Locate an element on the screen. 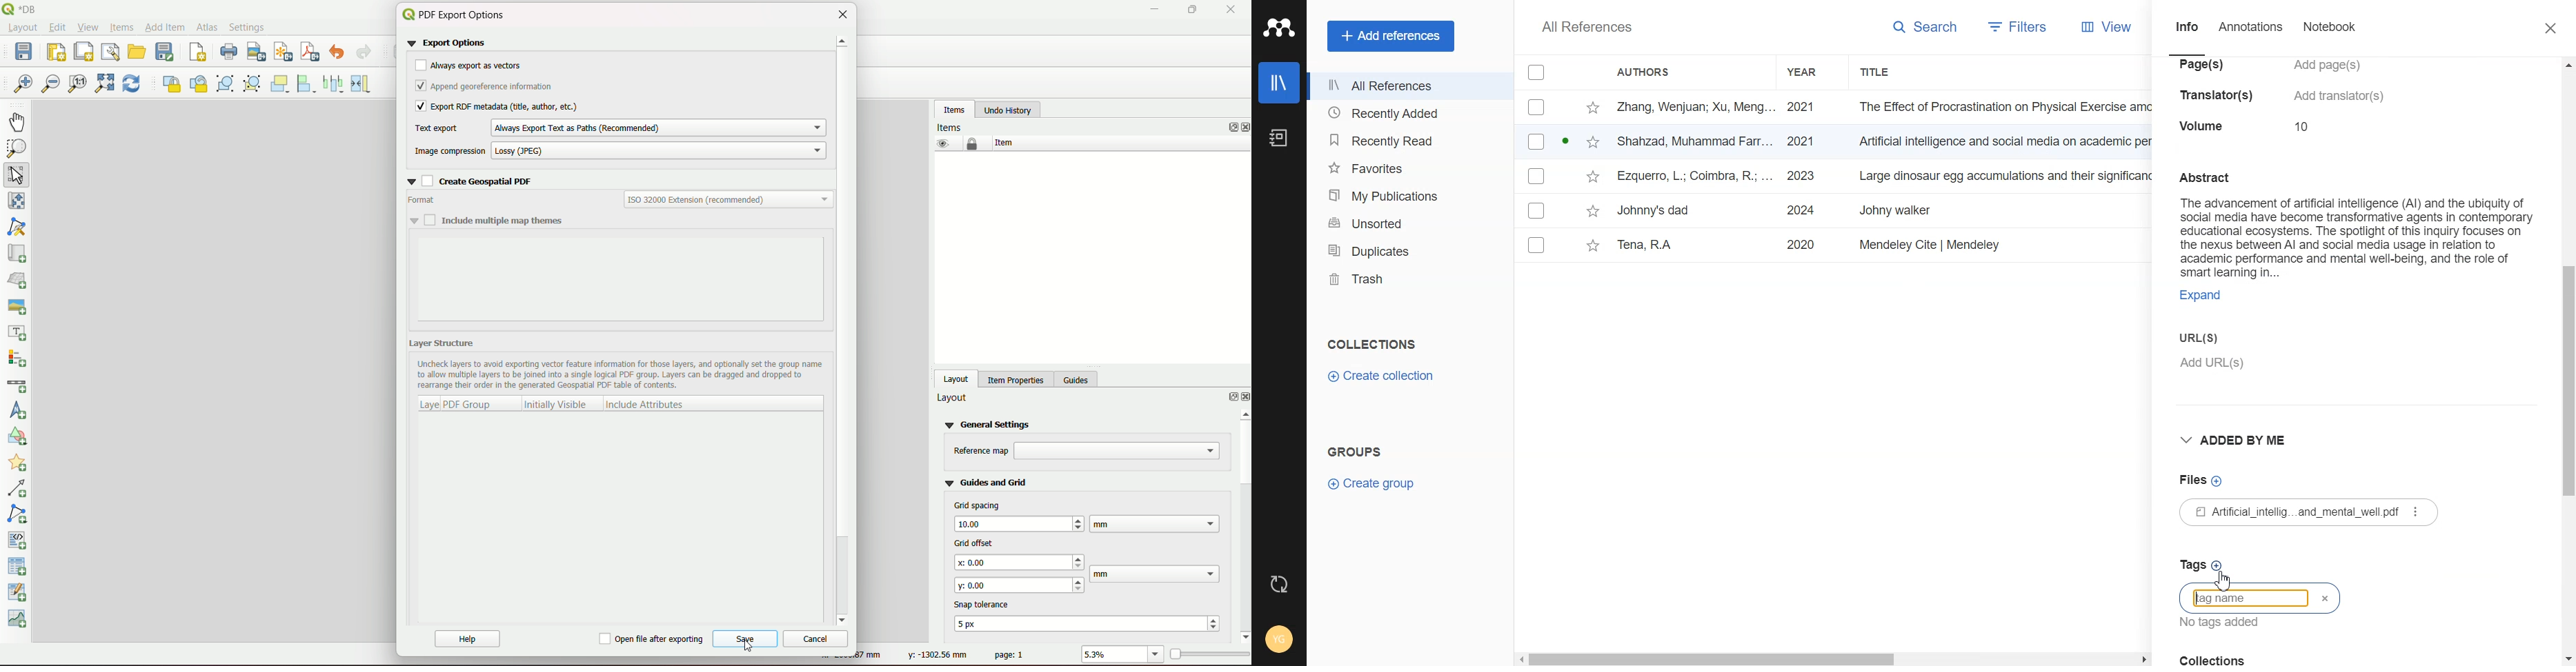 This screenshot has height=672, width=2576. Collection is located at coordinates (2286, 657).